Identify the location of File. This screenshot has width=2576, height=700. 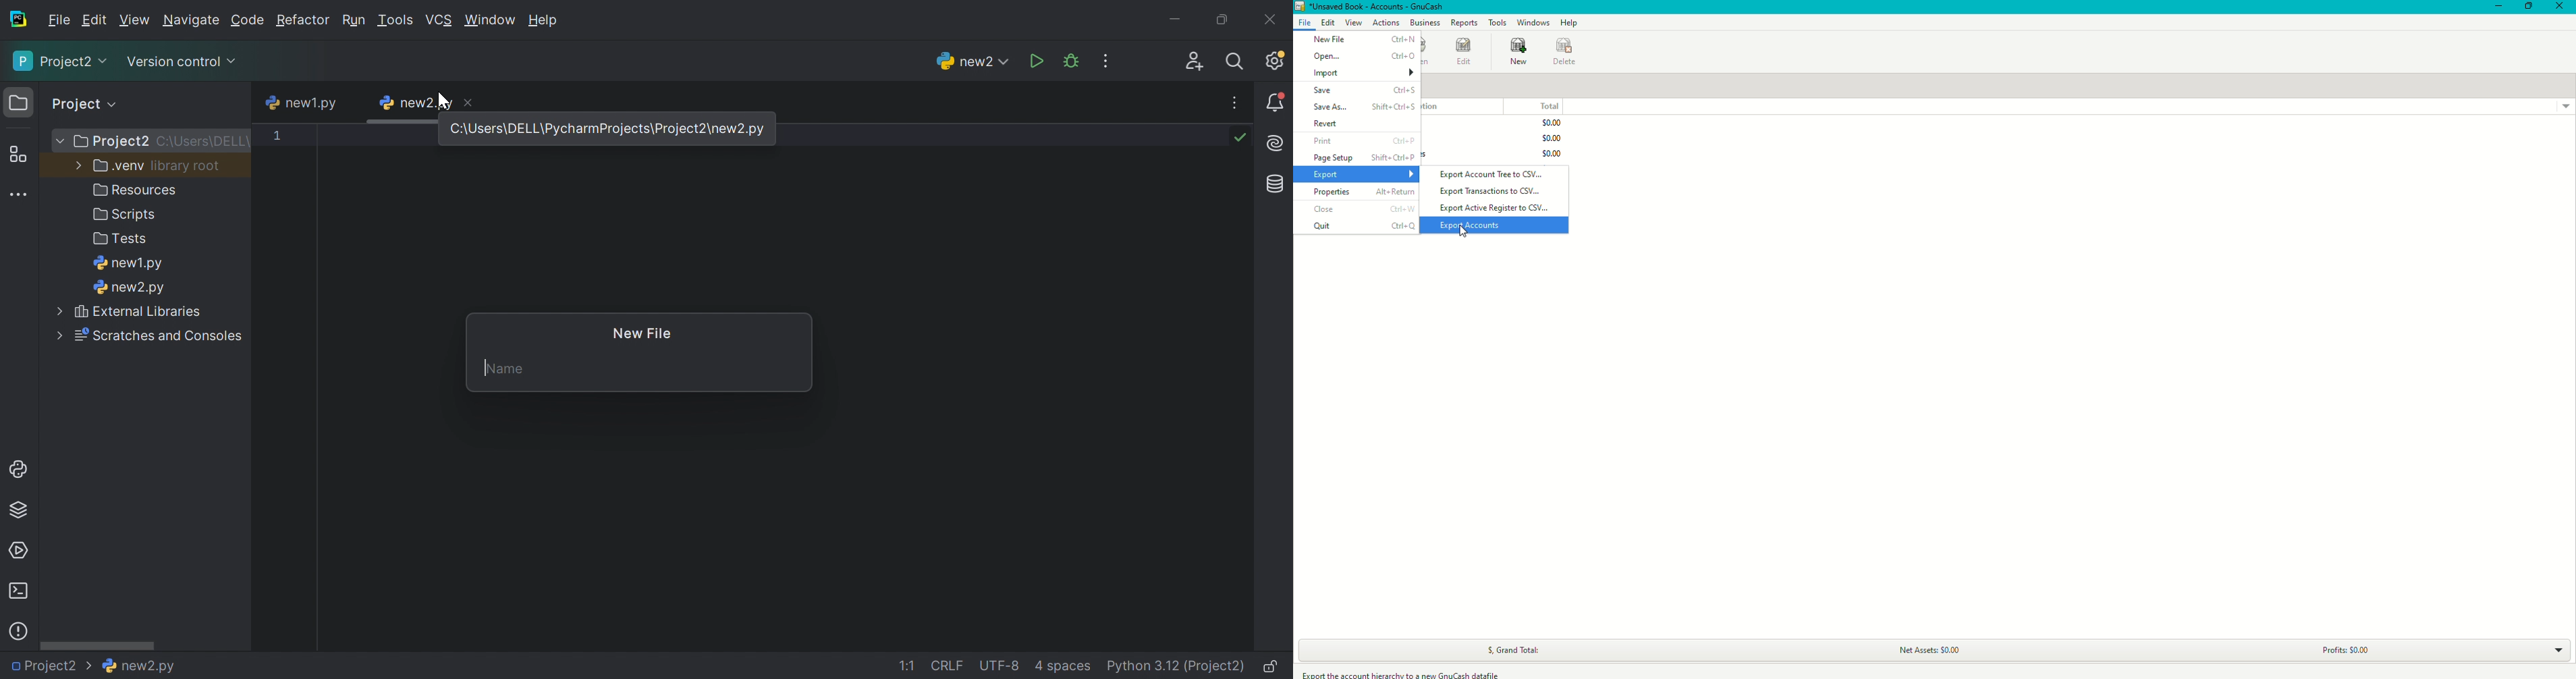
(1304, 24).